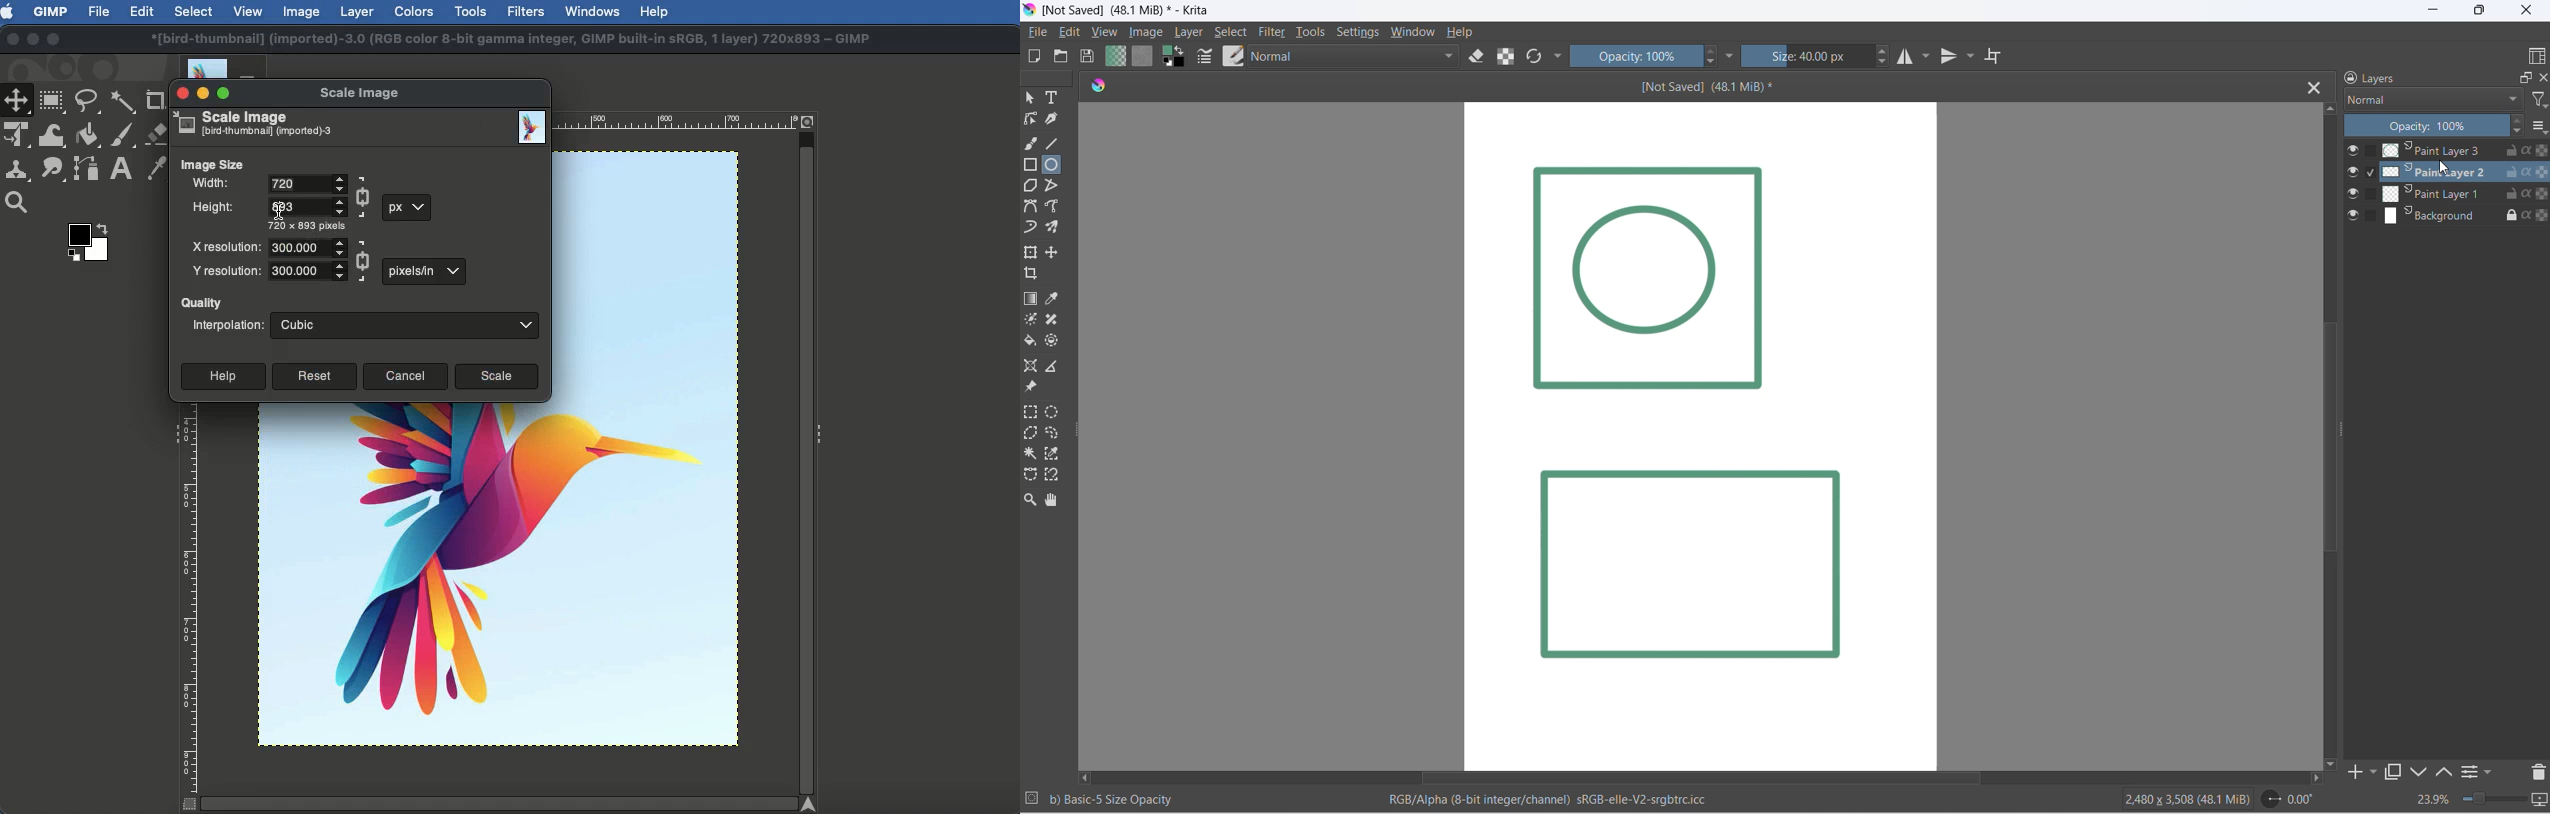 The image size is (2576, 840). I want to click on Cancel, so click(404, 378).